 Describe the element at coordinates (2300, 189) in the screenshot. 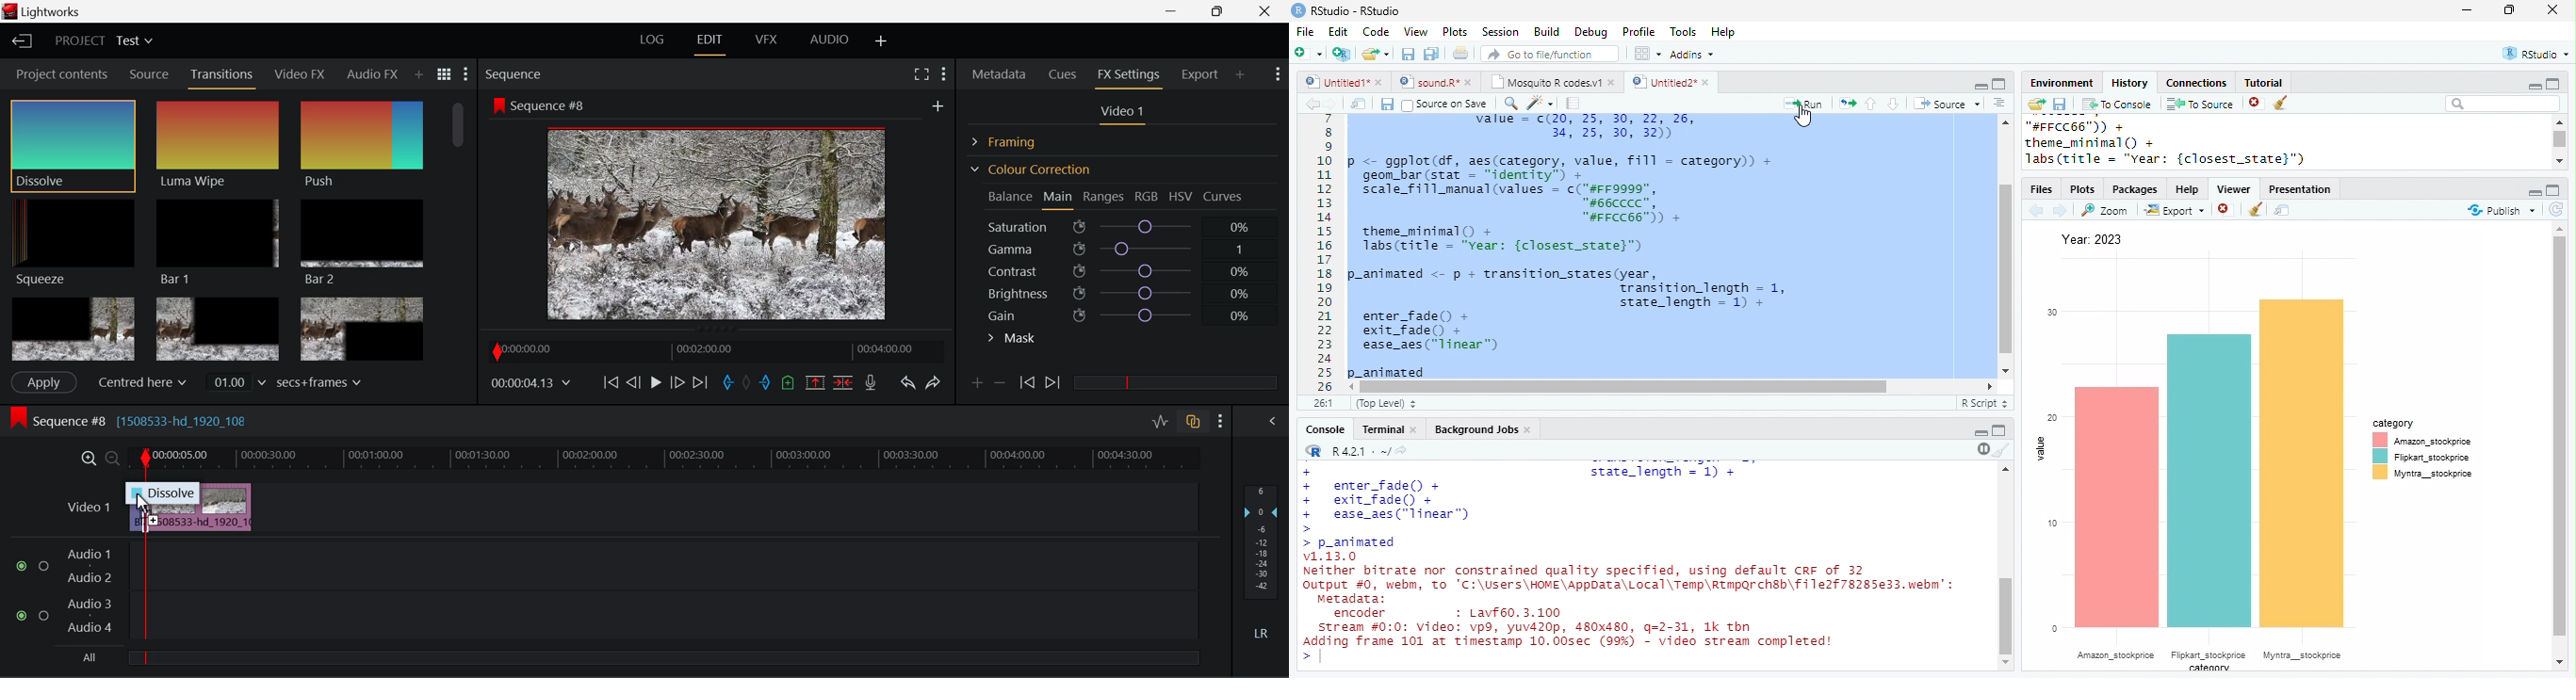

I see `Presentation` at that location.